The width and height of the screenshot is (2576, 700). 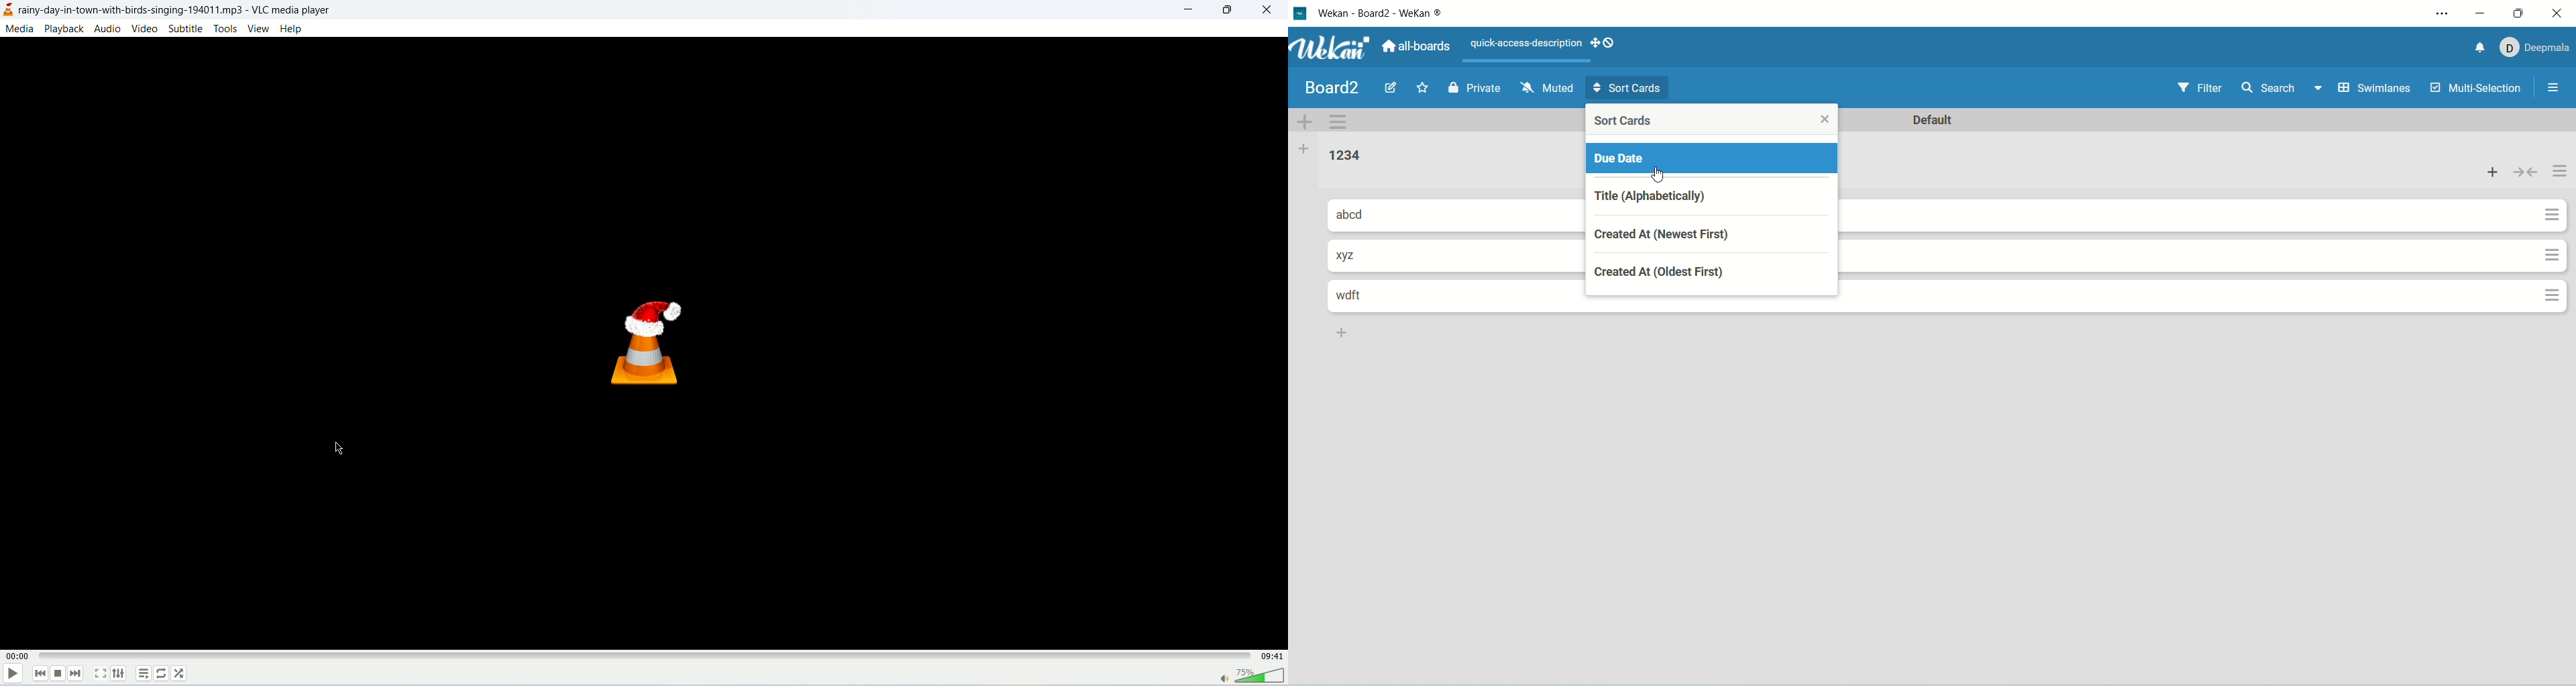 What do you see at coordinates (1305, 150) in the screenshot?
I see `add list` at bounding box center [1305, 150].